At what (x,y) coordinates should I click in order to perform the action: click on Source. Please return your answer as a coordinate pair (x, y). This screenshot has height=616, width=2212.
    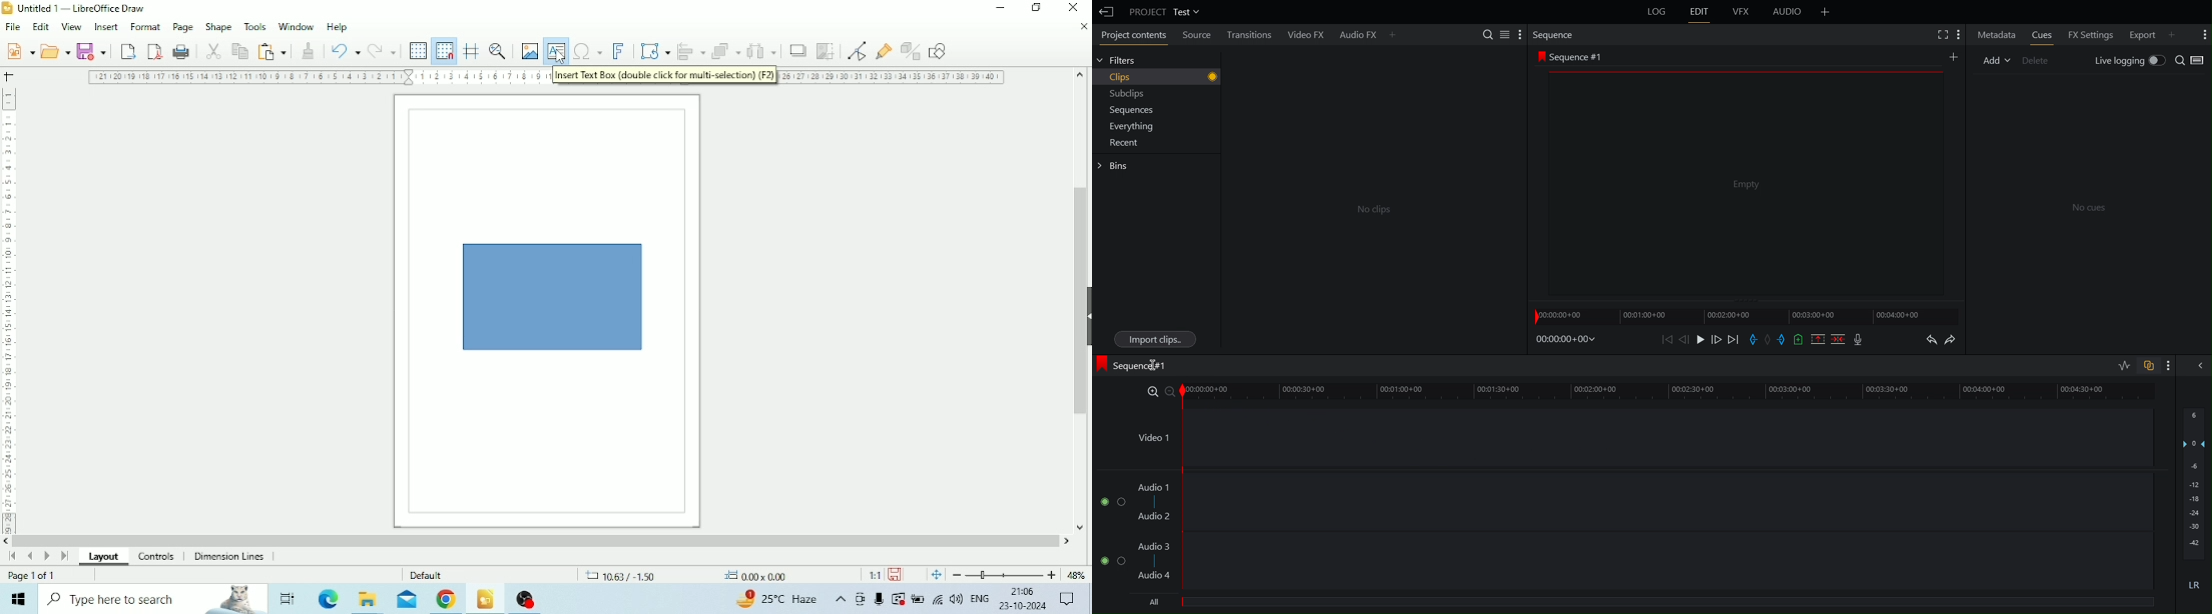
    Looking at the image, I should click on (1197, 36).